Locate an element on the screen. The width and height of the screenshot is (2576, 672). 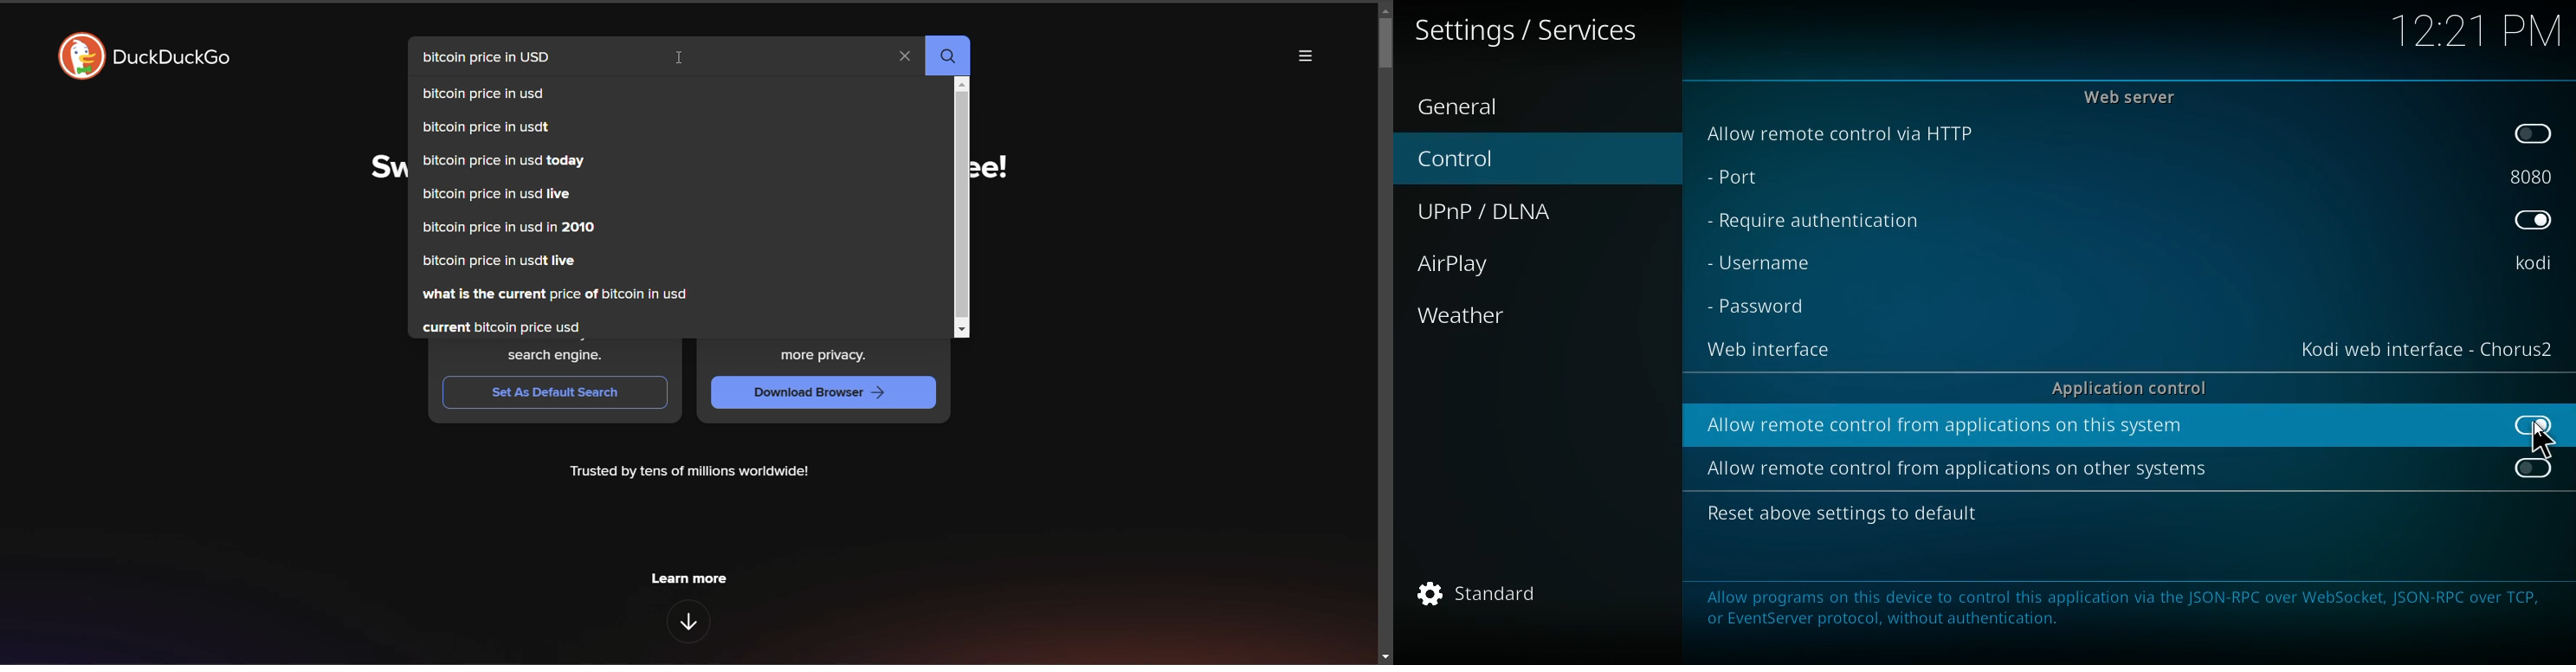
web server is located at coordinates (2132, 96).